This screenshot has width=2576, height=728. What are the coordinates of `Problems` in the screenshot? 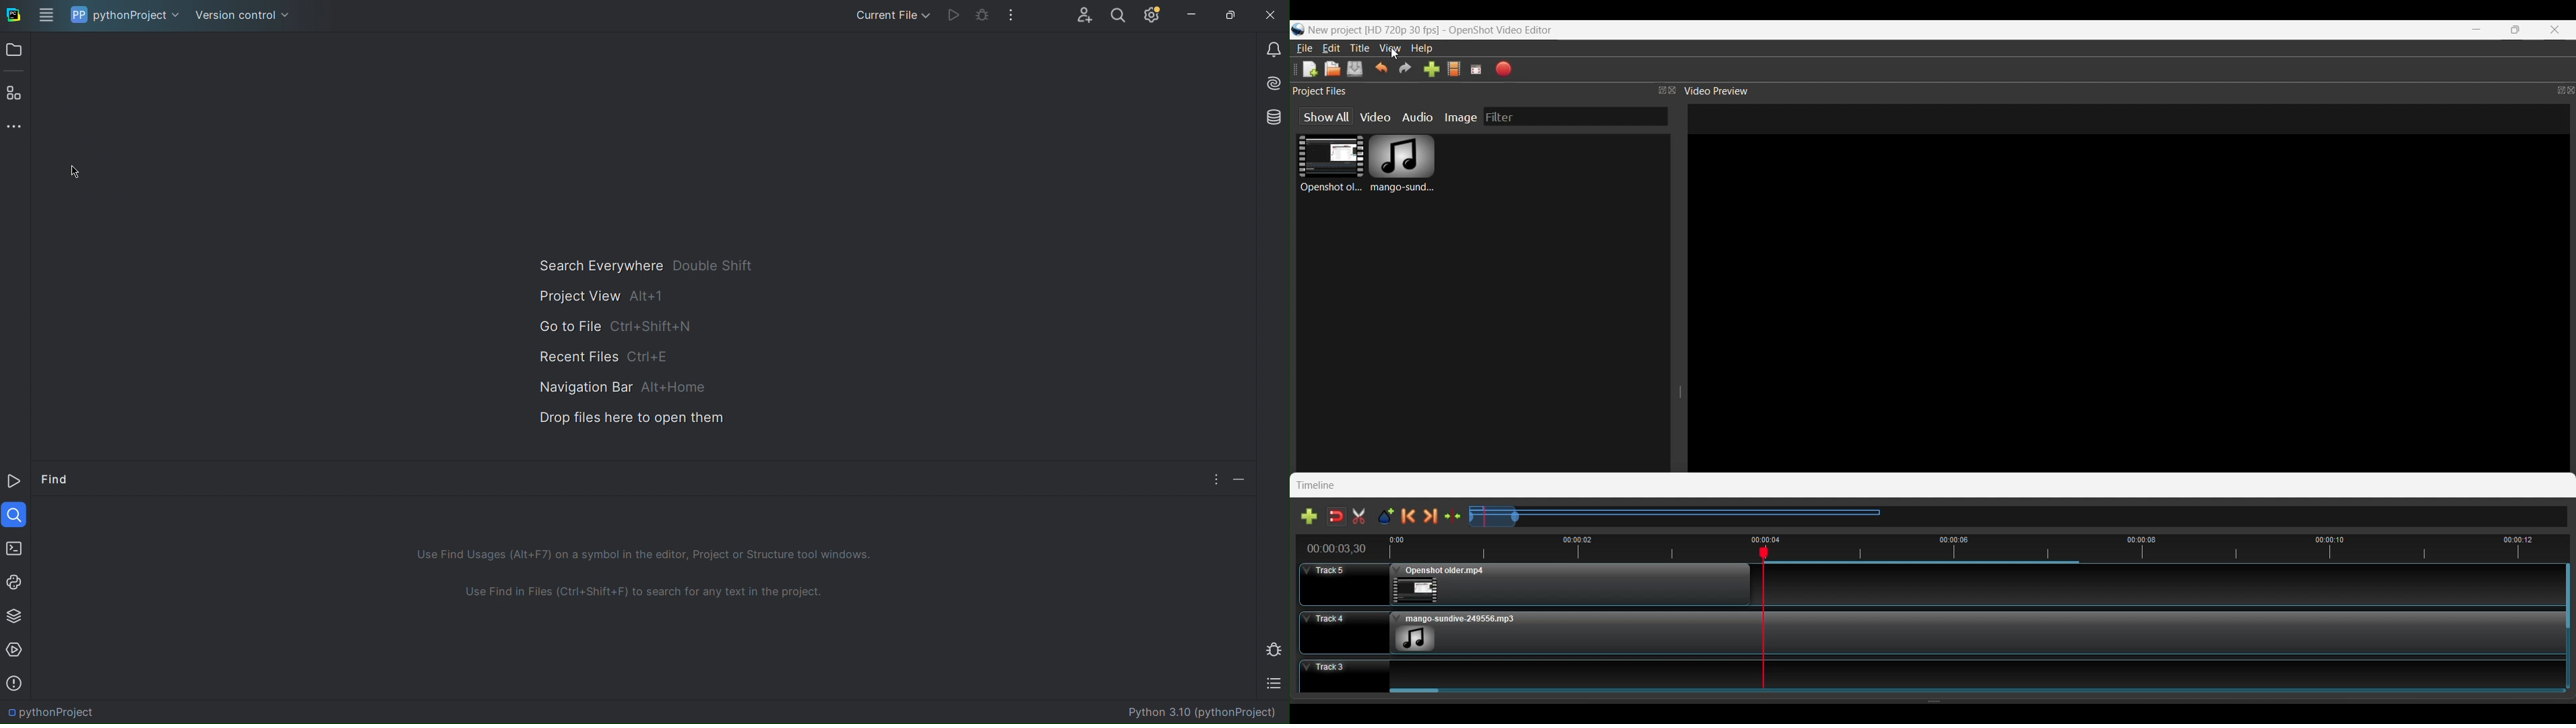 It's located at (17, 682).